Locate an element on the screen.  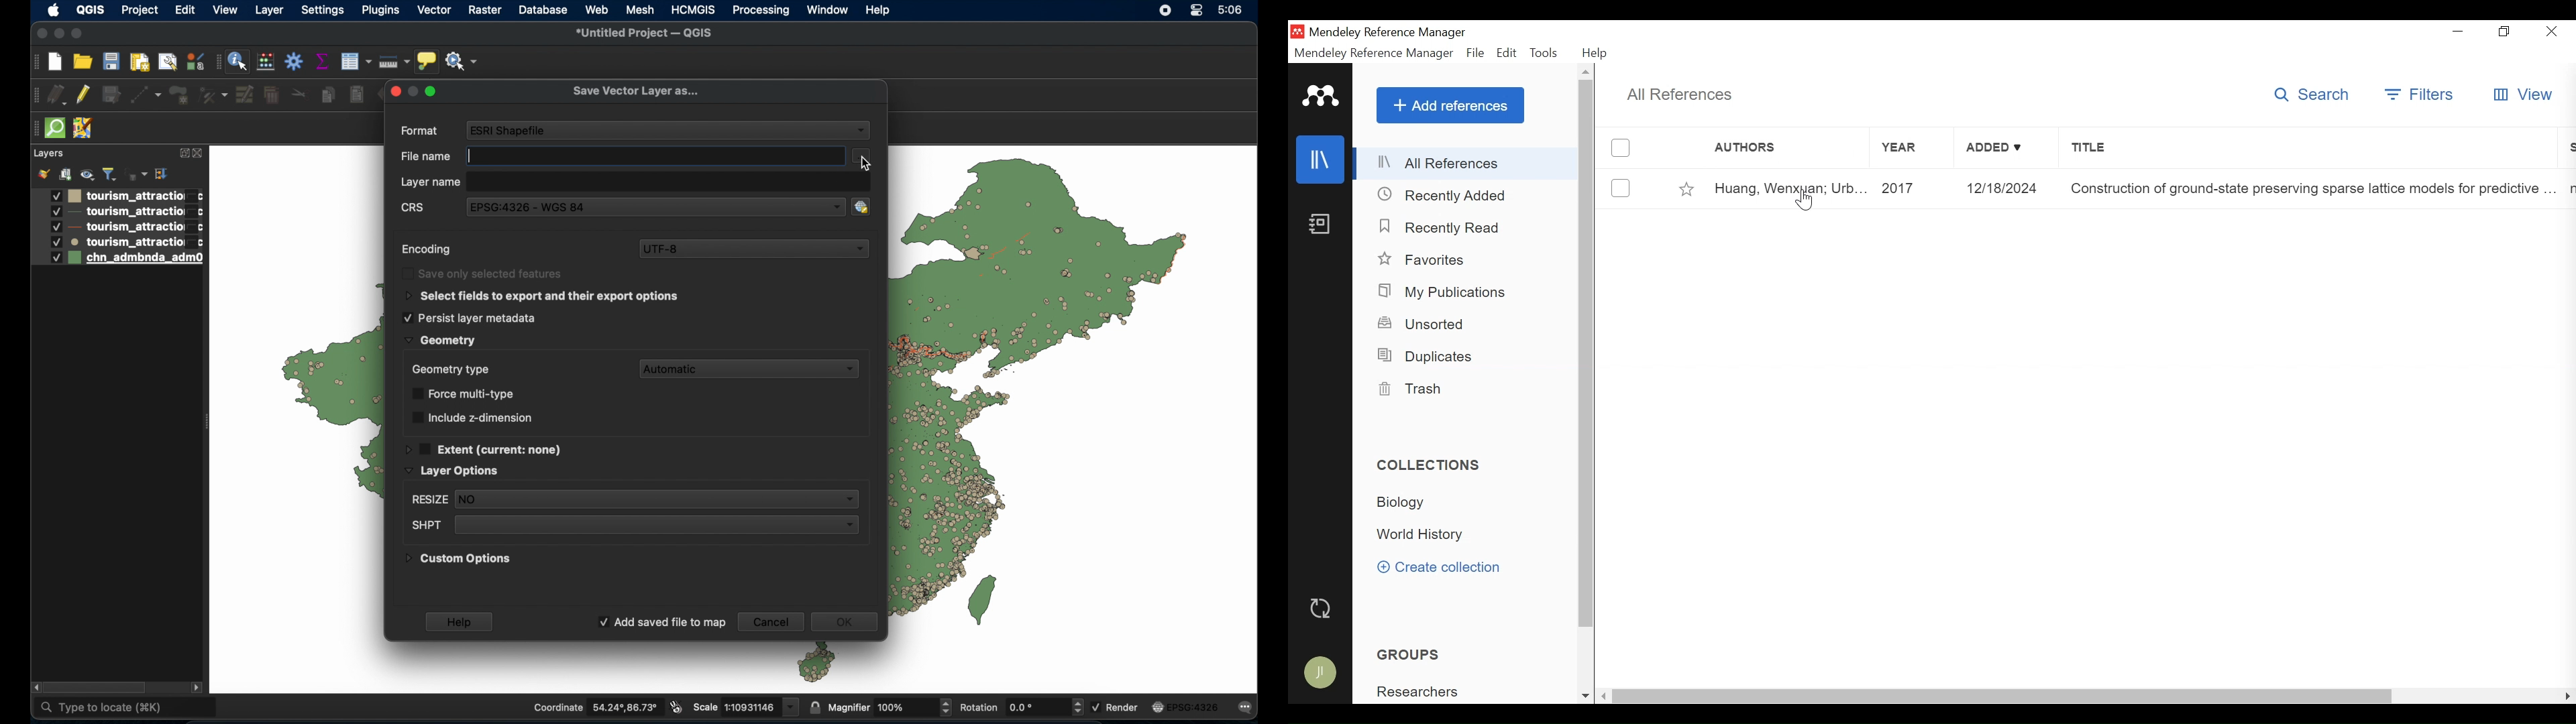
new project is located at coordinates (54, 62).